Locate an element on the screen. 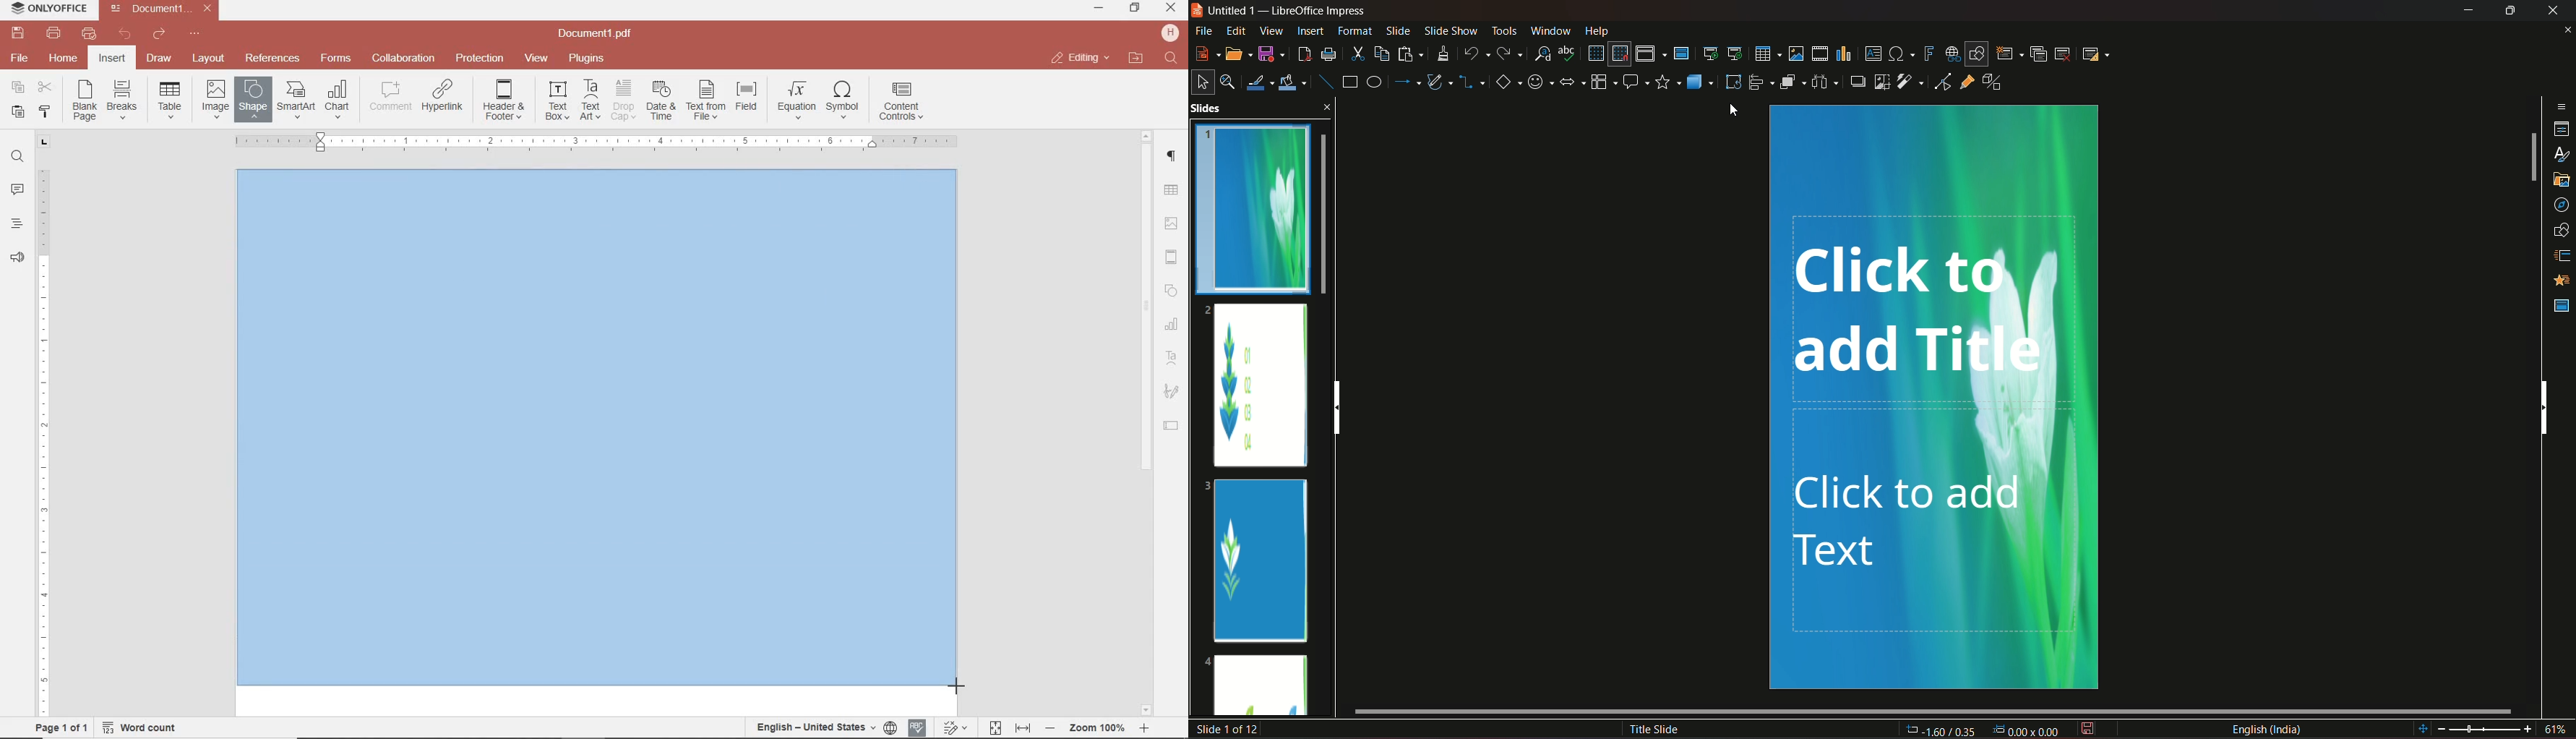  COMMENT is located at coordinates (392, 96).